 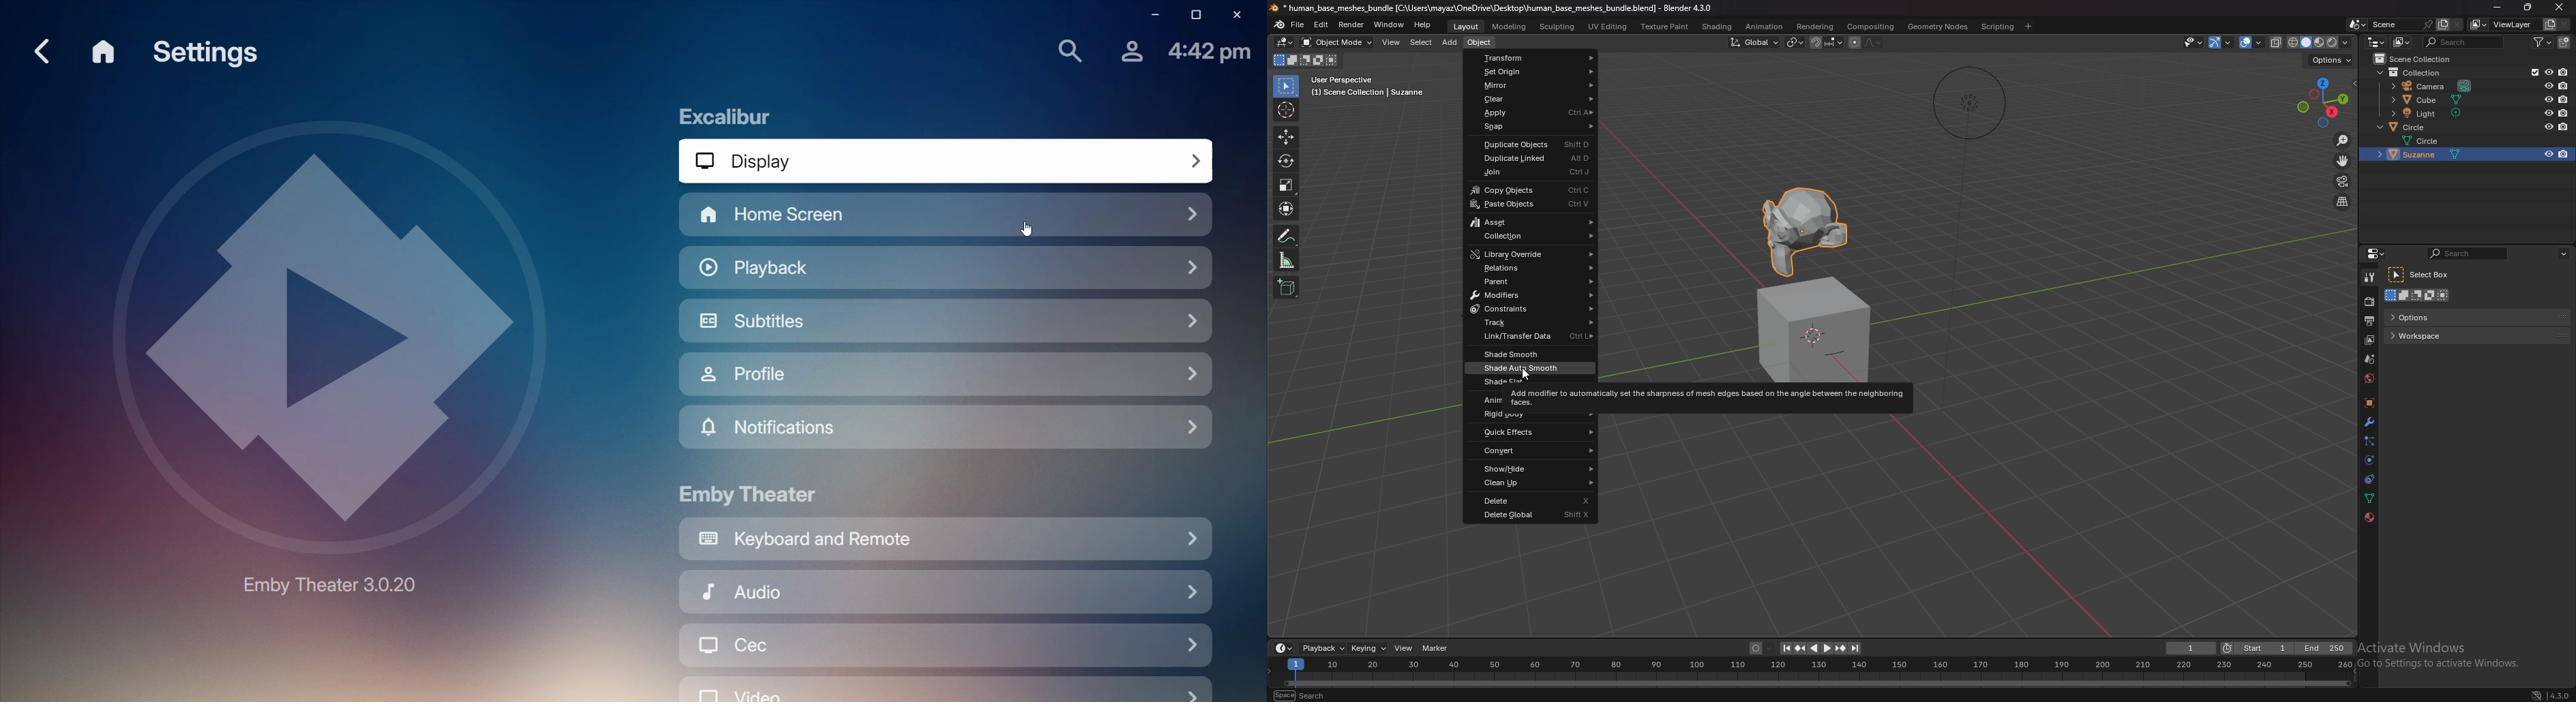 What do you see at coordinates (2419, 296) in the screenshot?
I see `mode` at bounding box center [2419, 296].